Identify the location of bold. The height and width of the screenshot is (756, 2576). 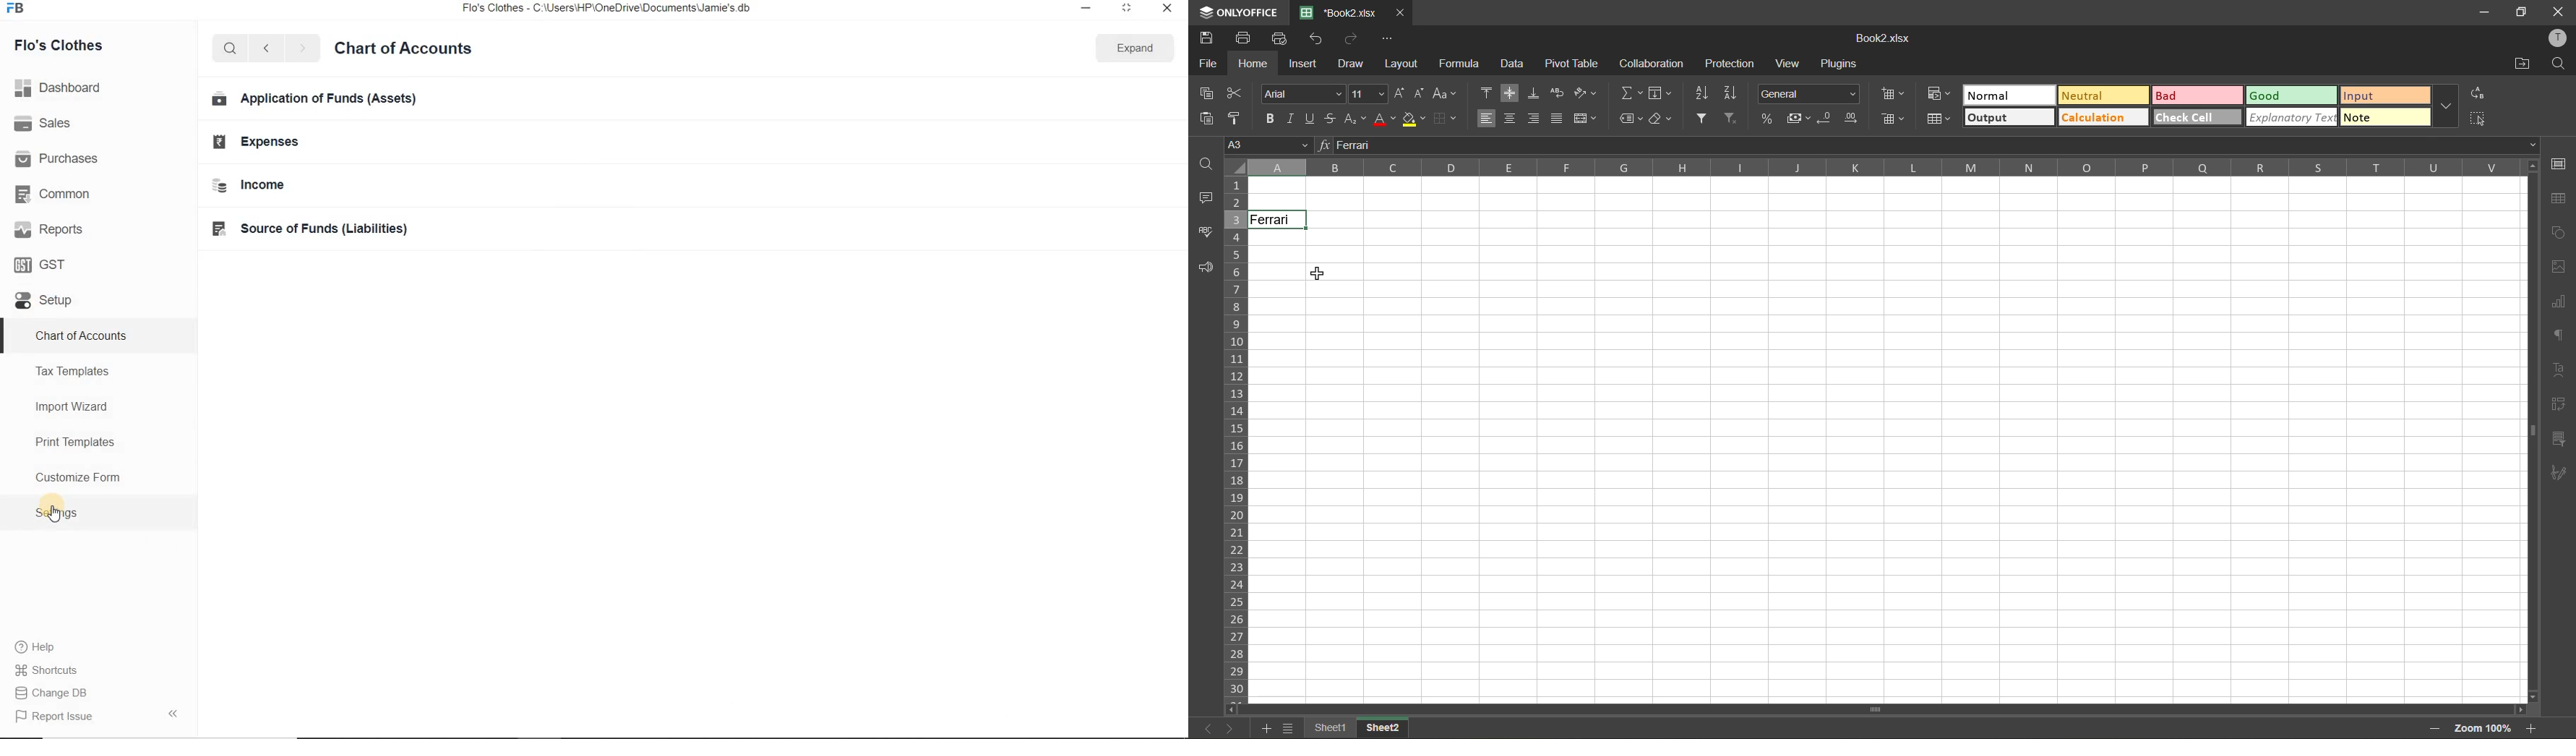
(1271, 120).